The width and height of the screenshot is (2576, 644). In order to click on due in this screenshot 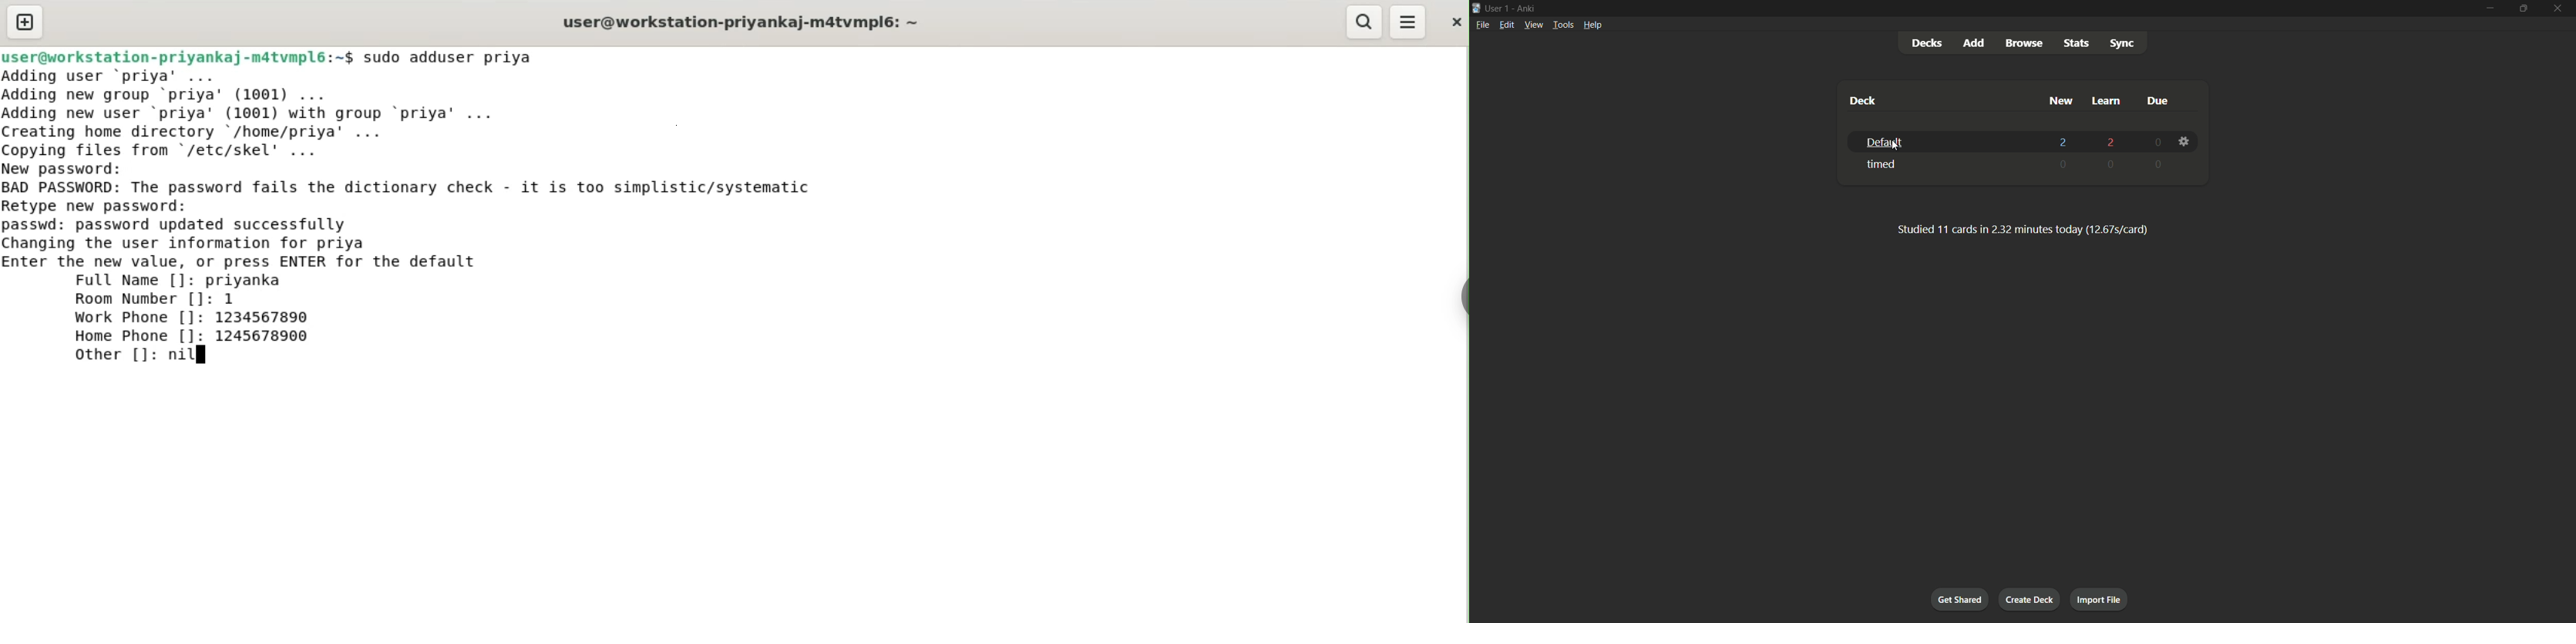, I will do `click(2154, 100)`.